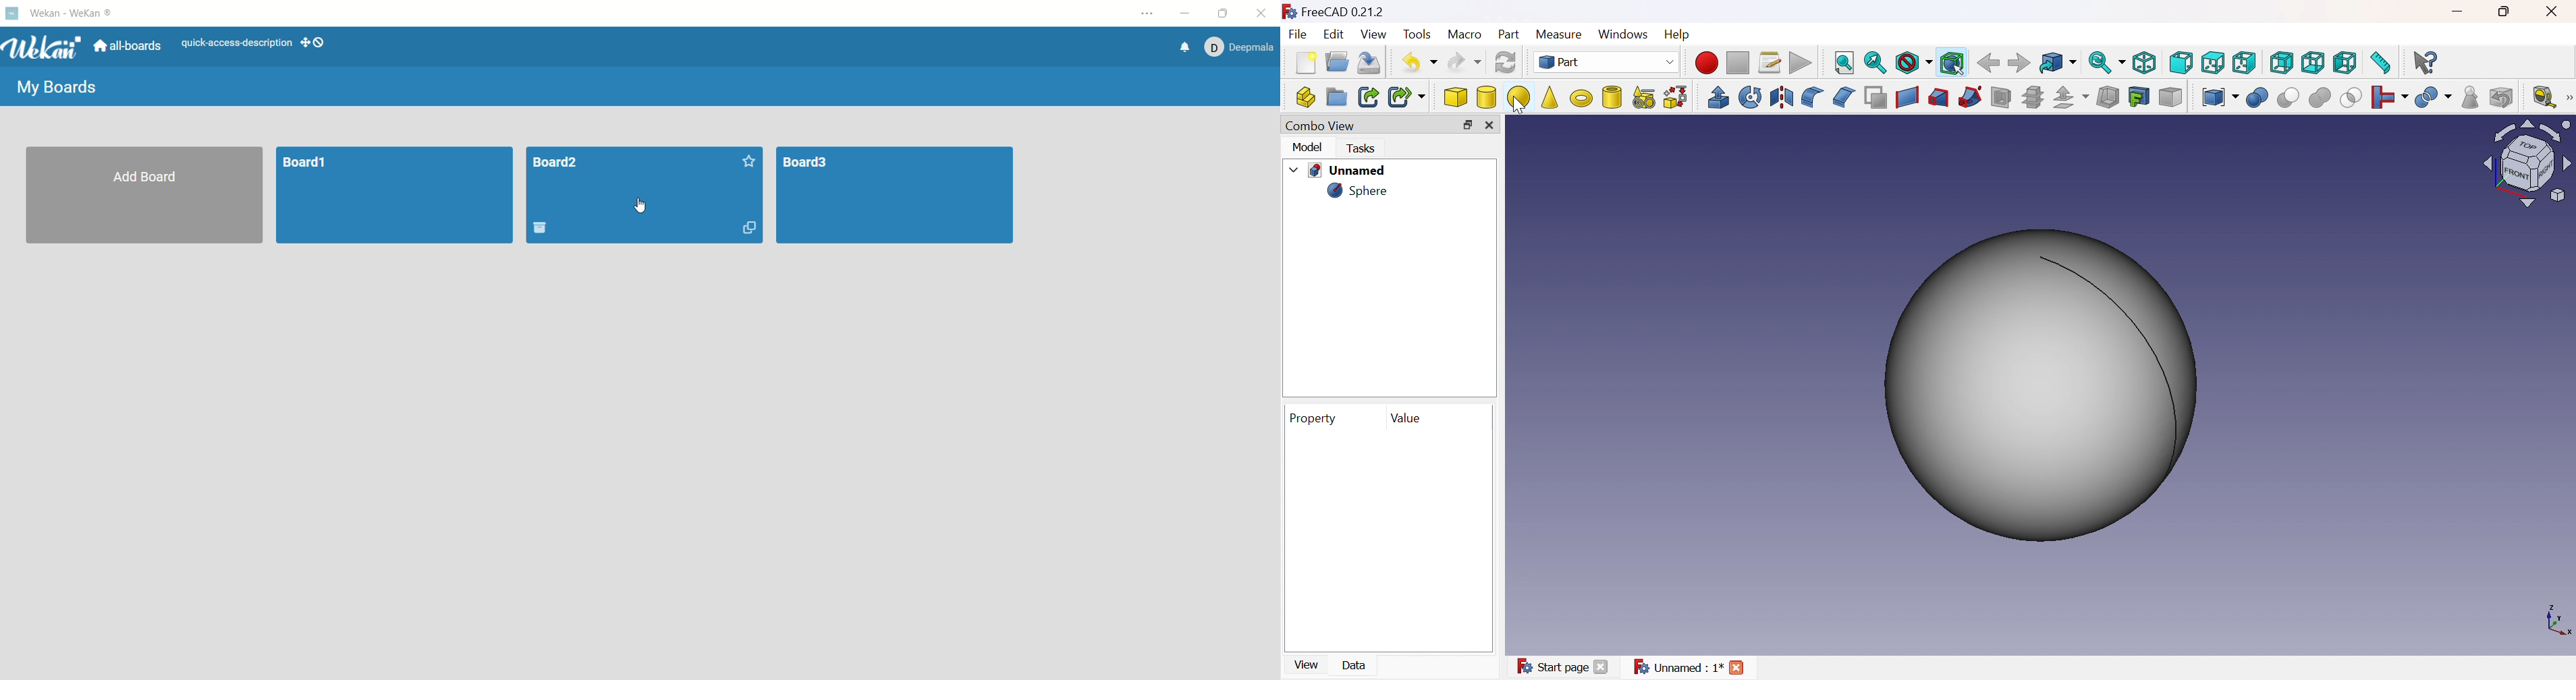 This screenshot has width=2576, height=700. What do you see at coordinates (1181, 49) in the screenshot?
I see `notification` at bounding box center [1181, 49].